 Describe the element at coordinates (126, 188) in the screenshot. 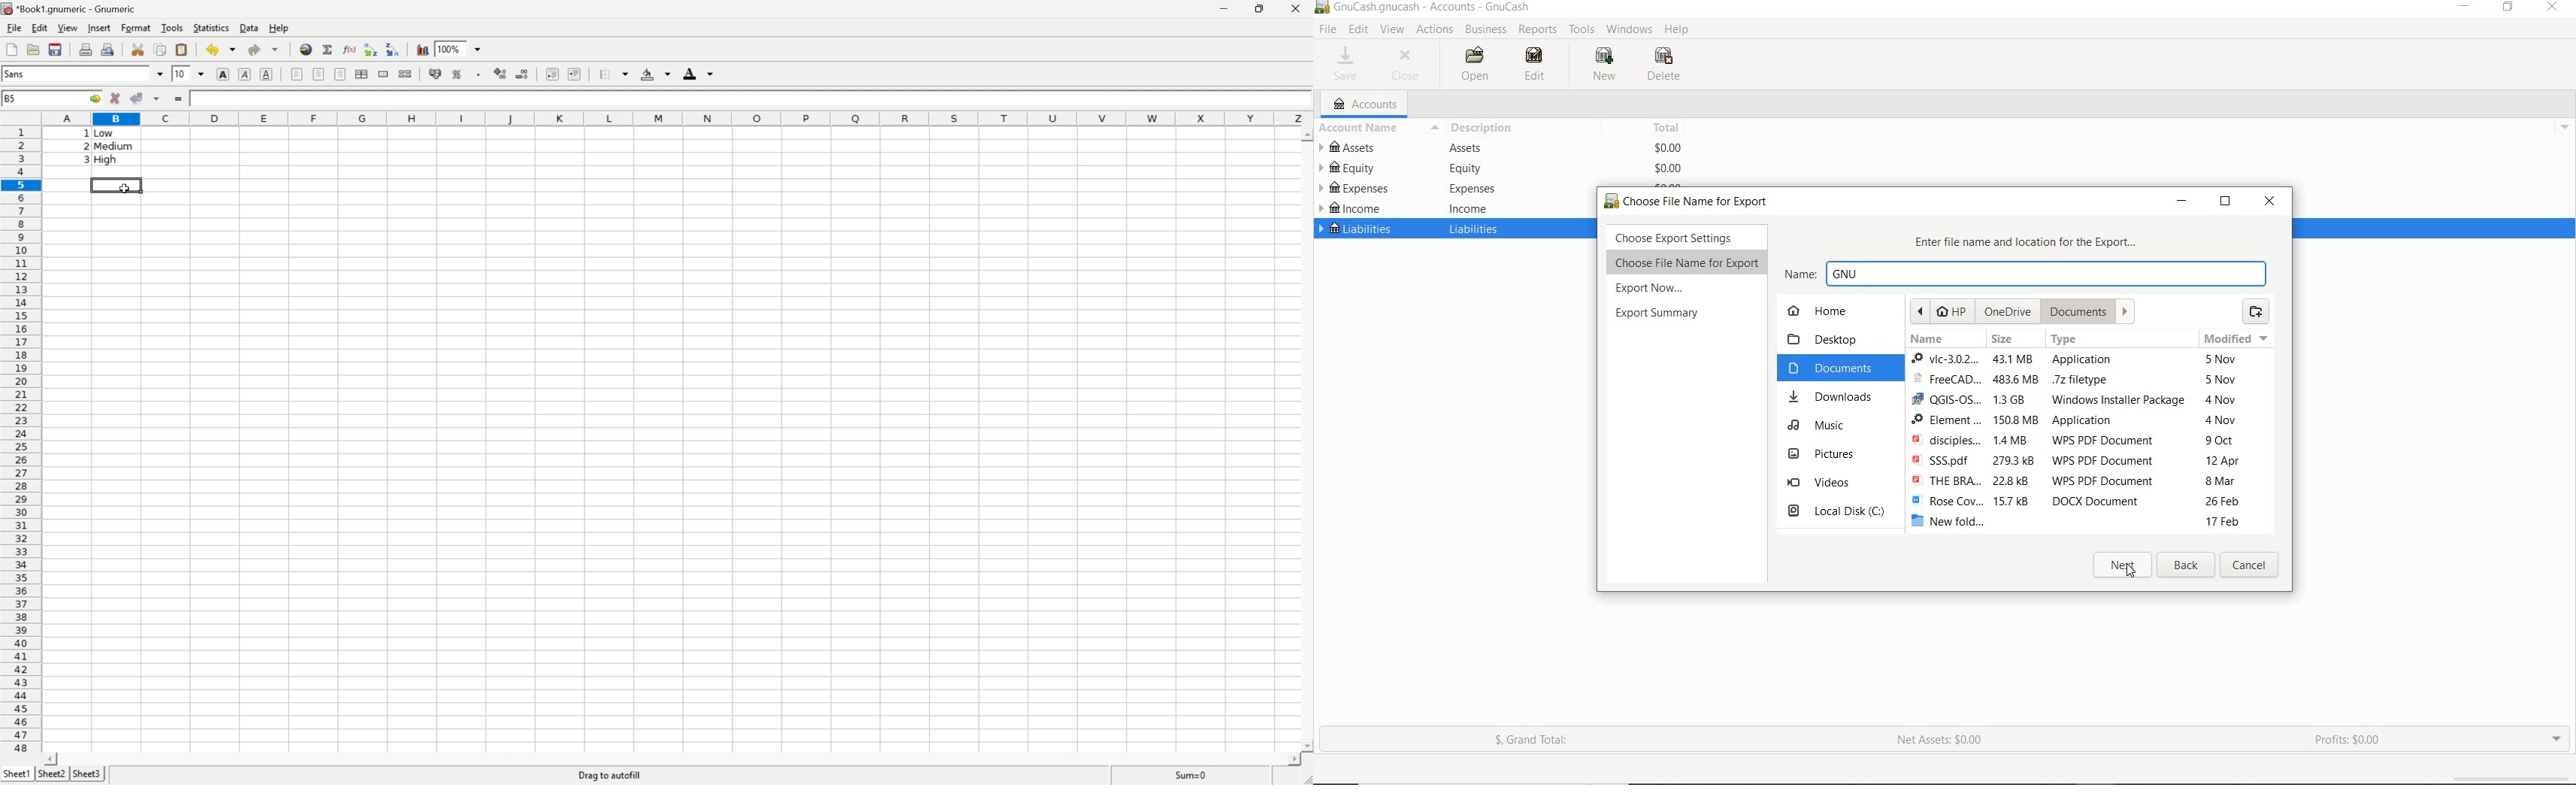

I see `Cursor` at that location.